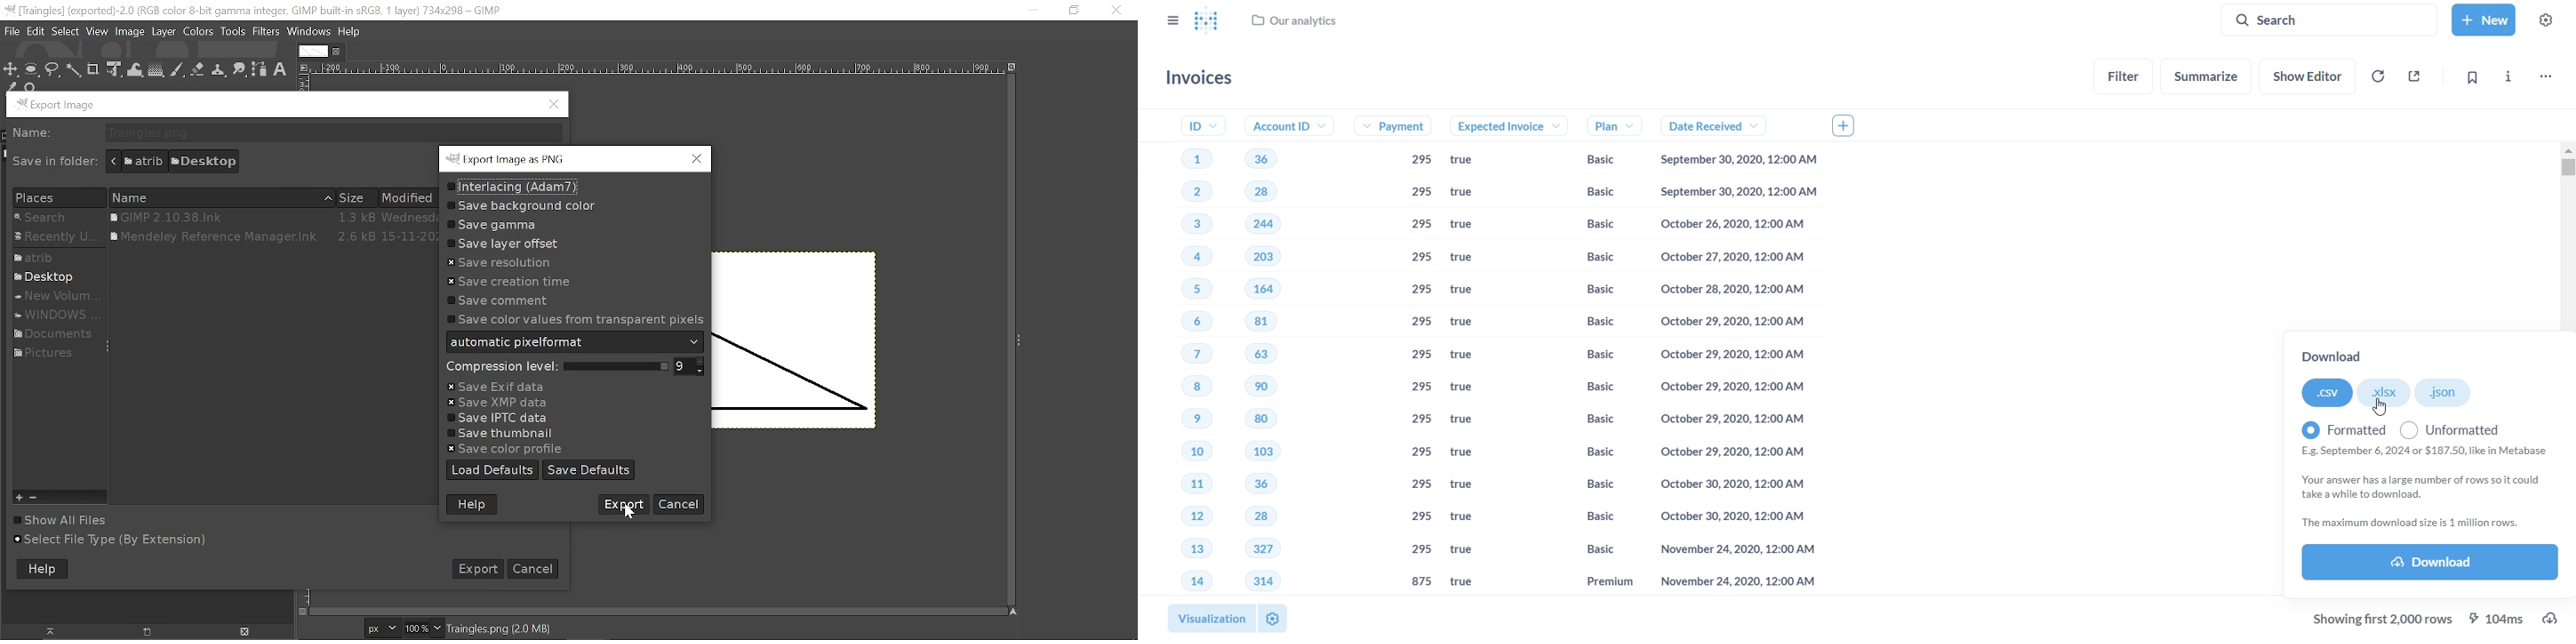  Describe the element at coordinates (2338, 357) in the screenshot. I see `download` at that location.